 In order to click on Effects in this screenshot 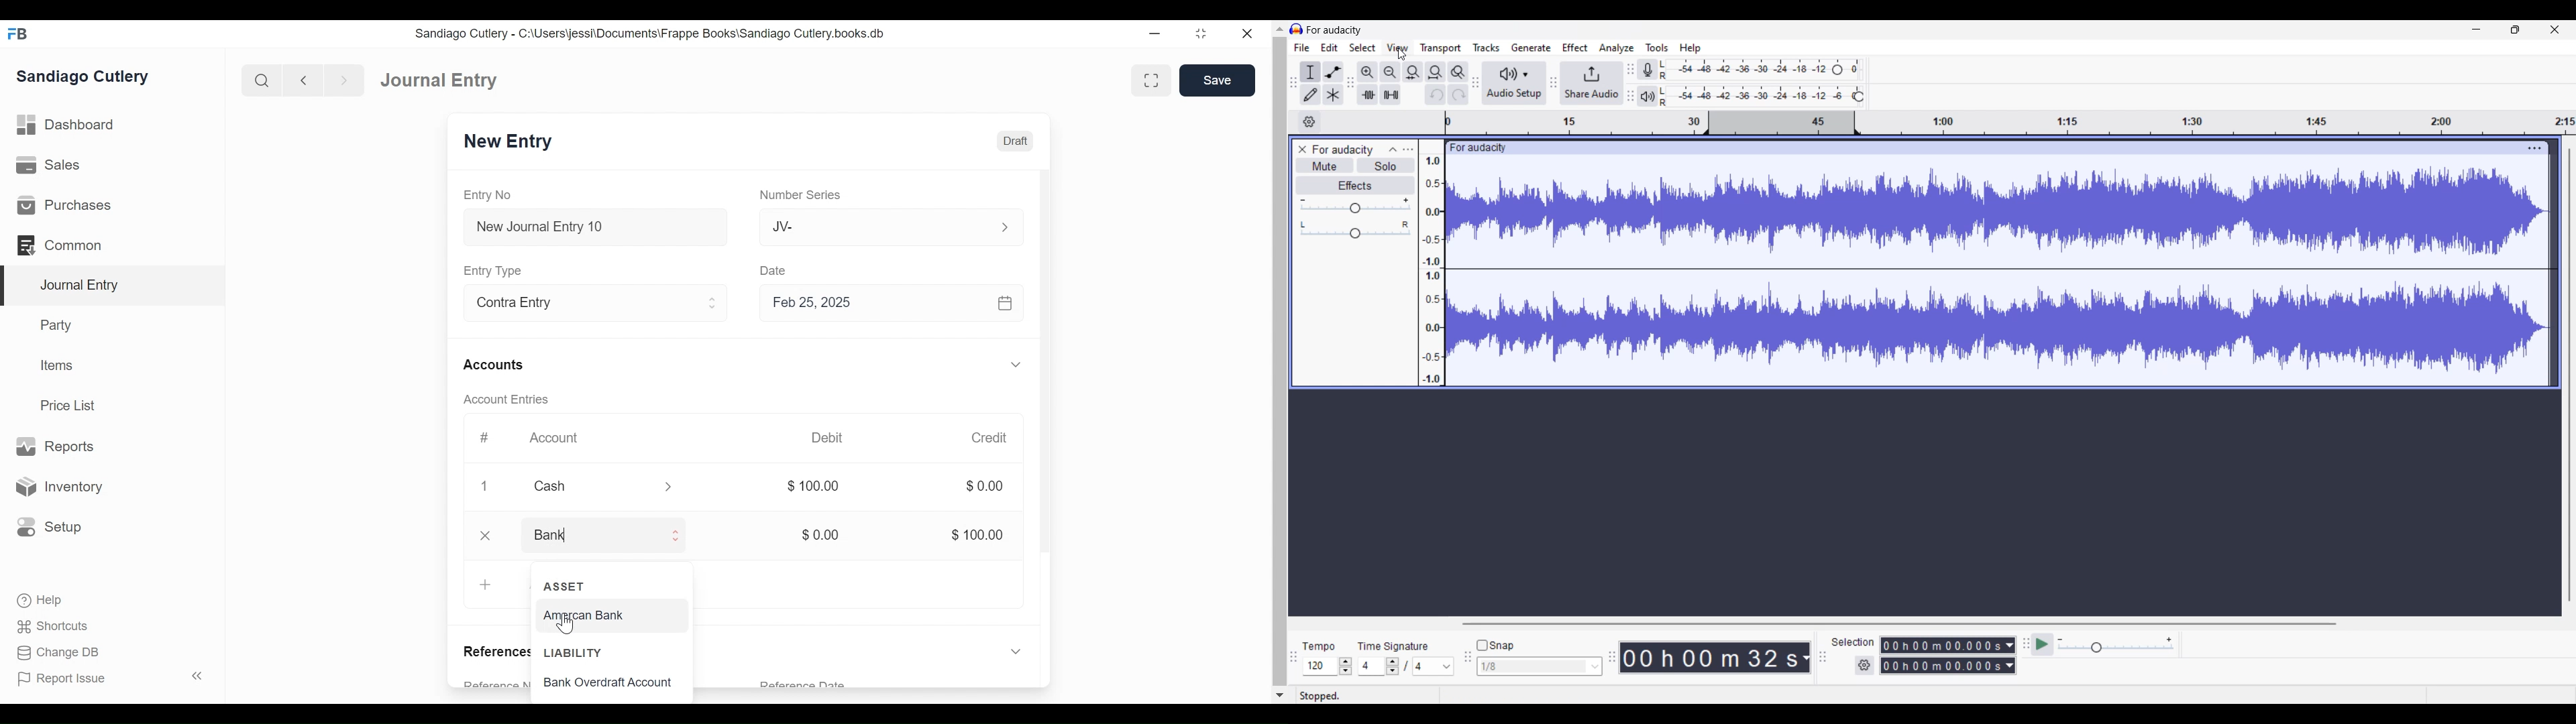, I will do `click(1356, 185)`.